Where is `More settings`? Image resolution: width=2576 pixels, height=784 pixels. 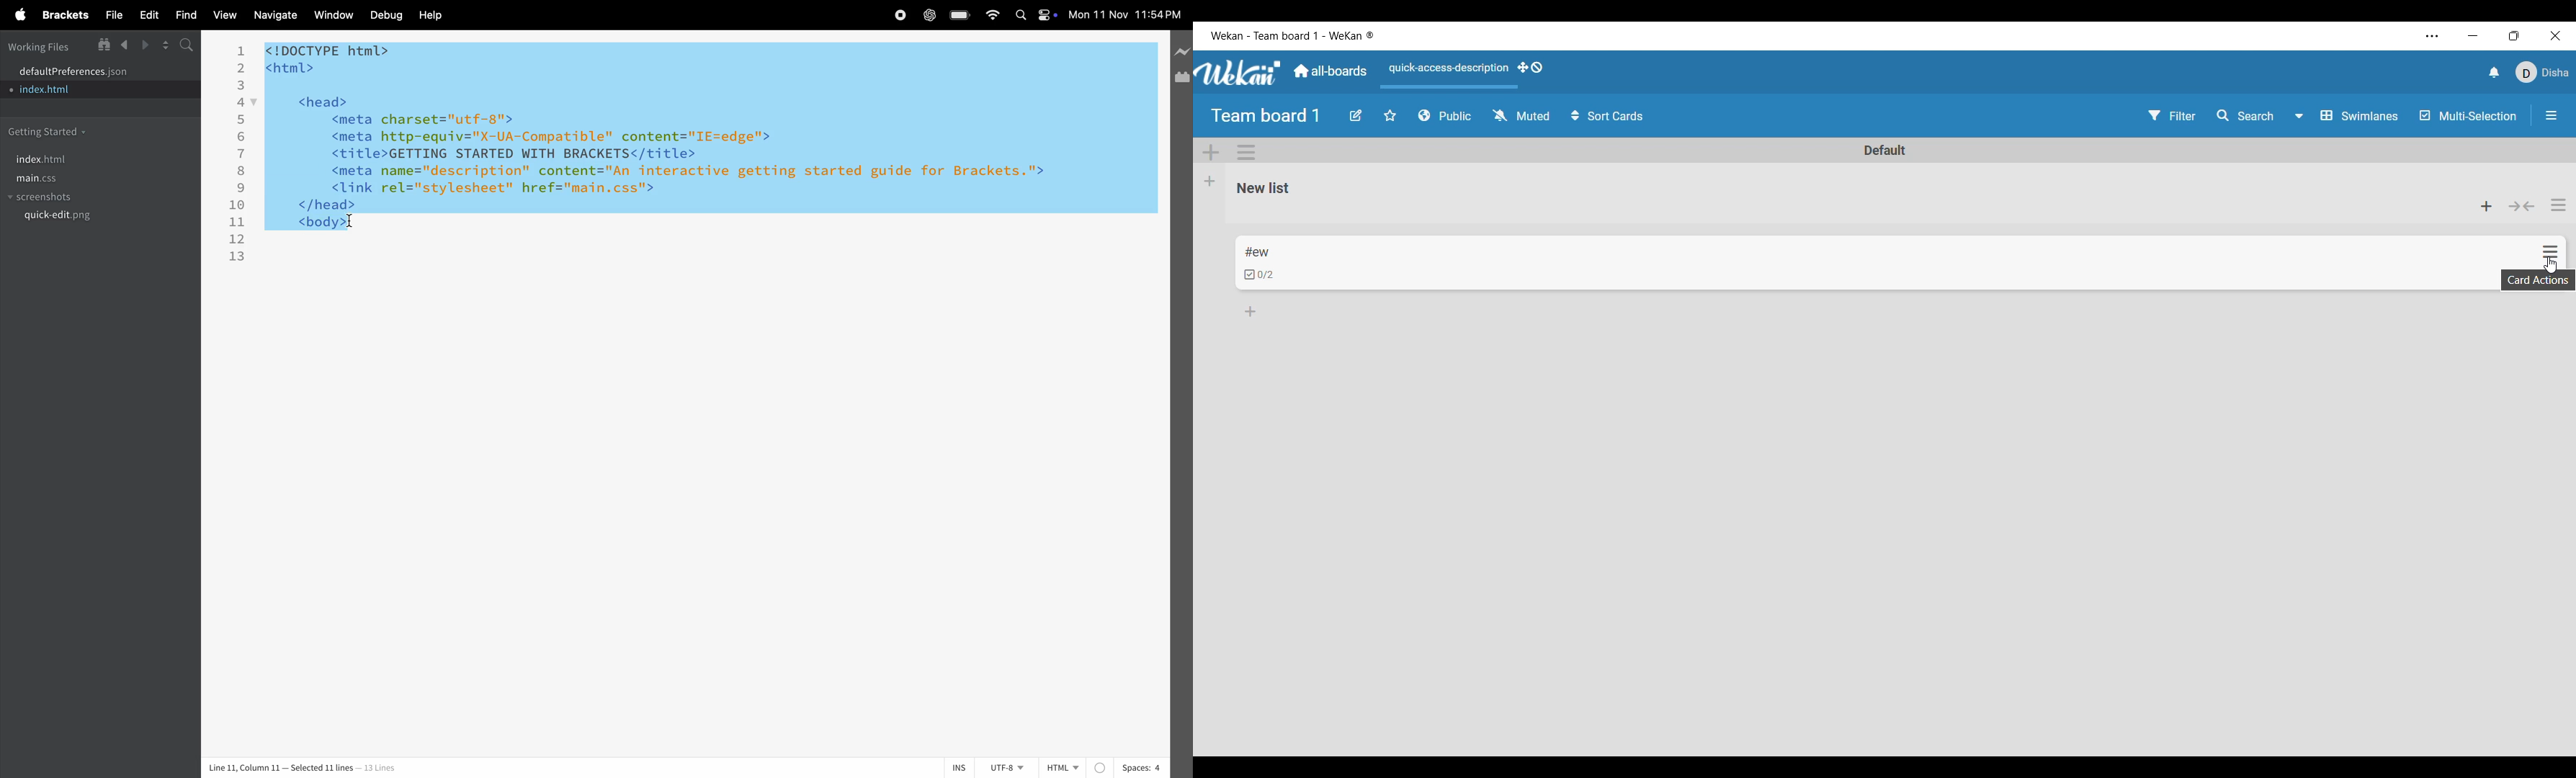
More settings is located at coordinates (2433, 37).